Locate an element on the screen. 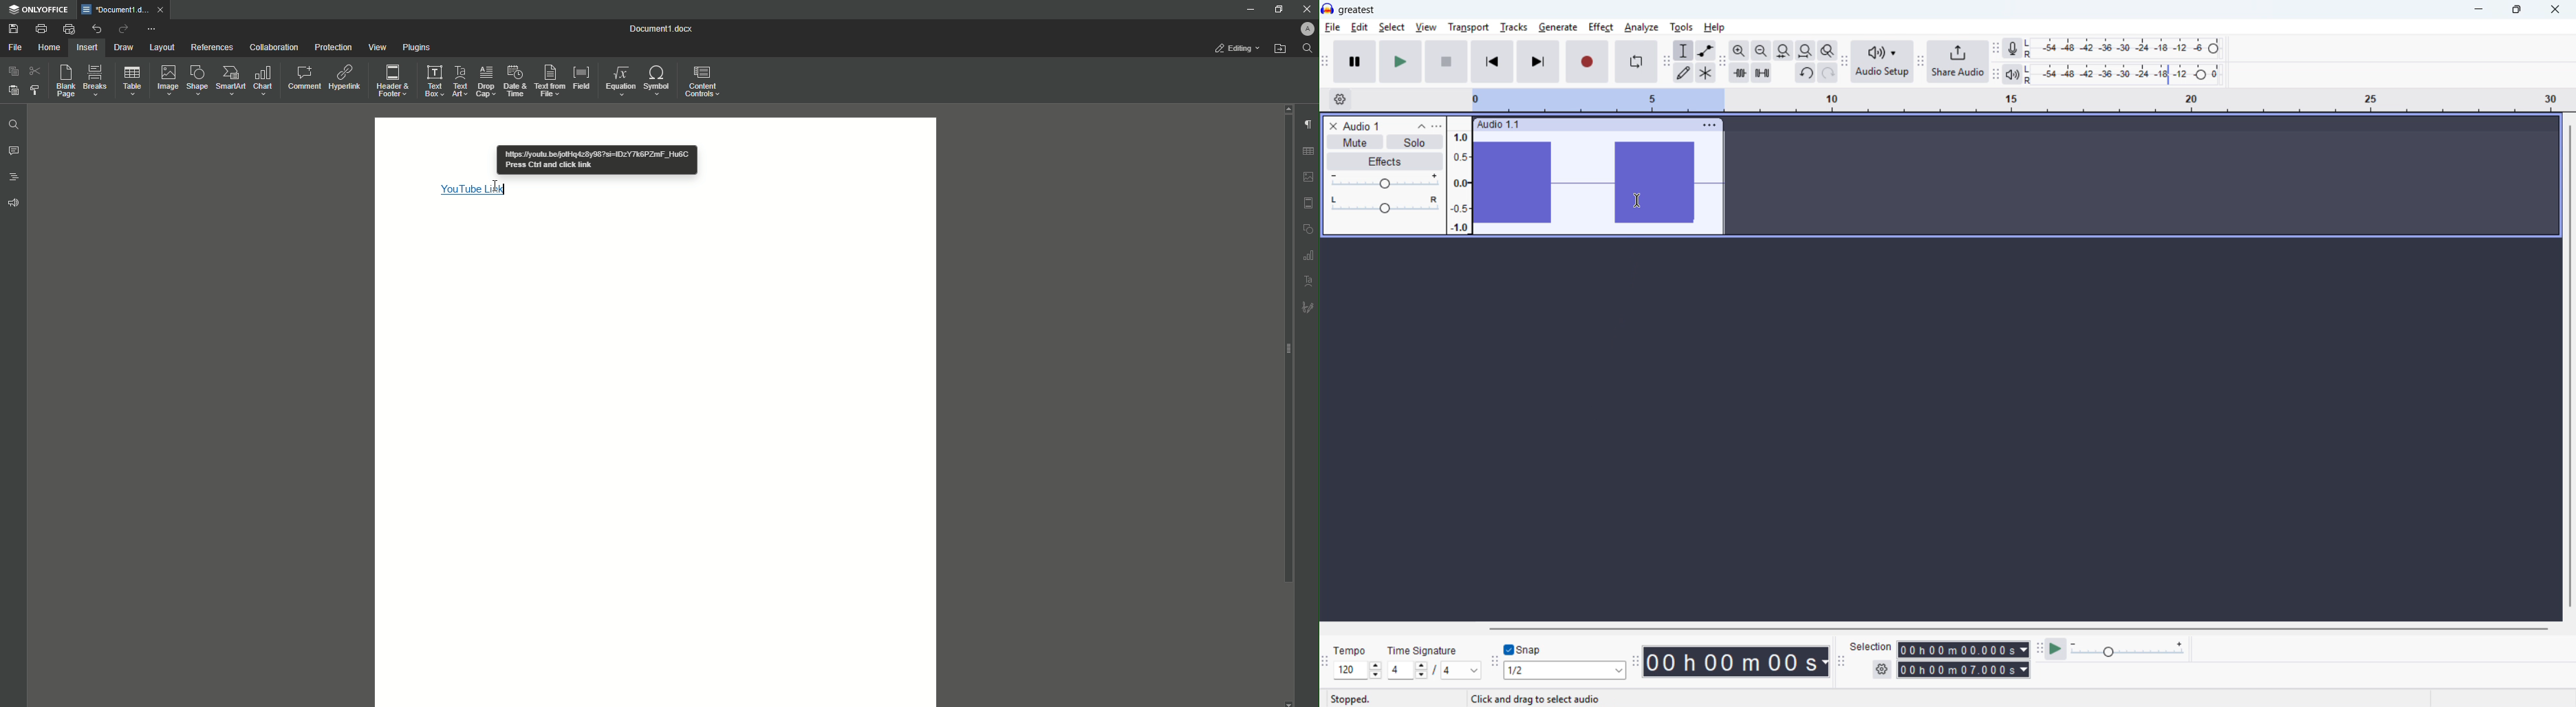 Image resolution: width=2576 pixels, height=728 pixels. Comment is located at coordinates (302, 79).